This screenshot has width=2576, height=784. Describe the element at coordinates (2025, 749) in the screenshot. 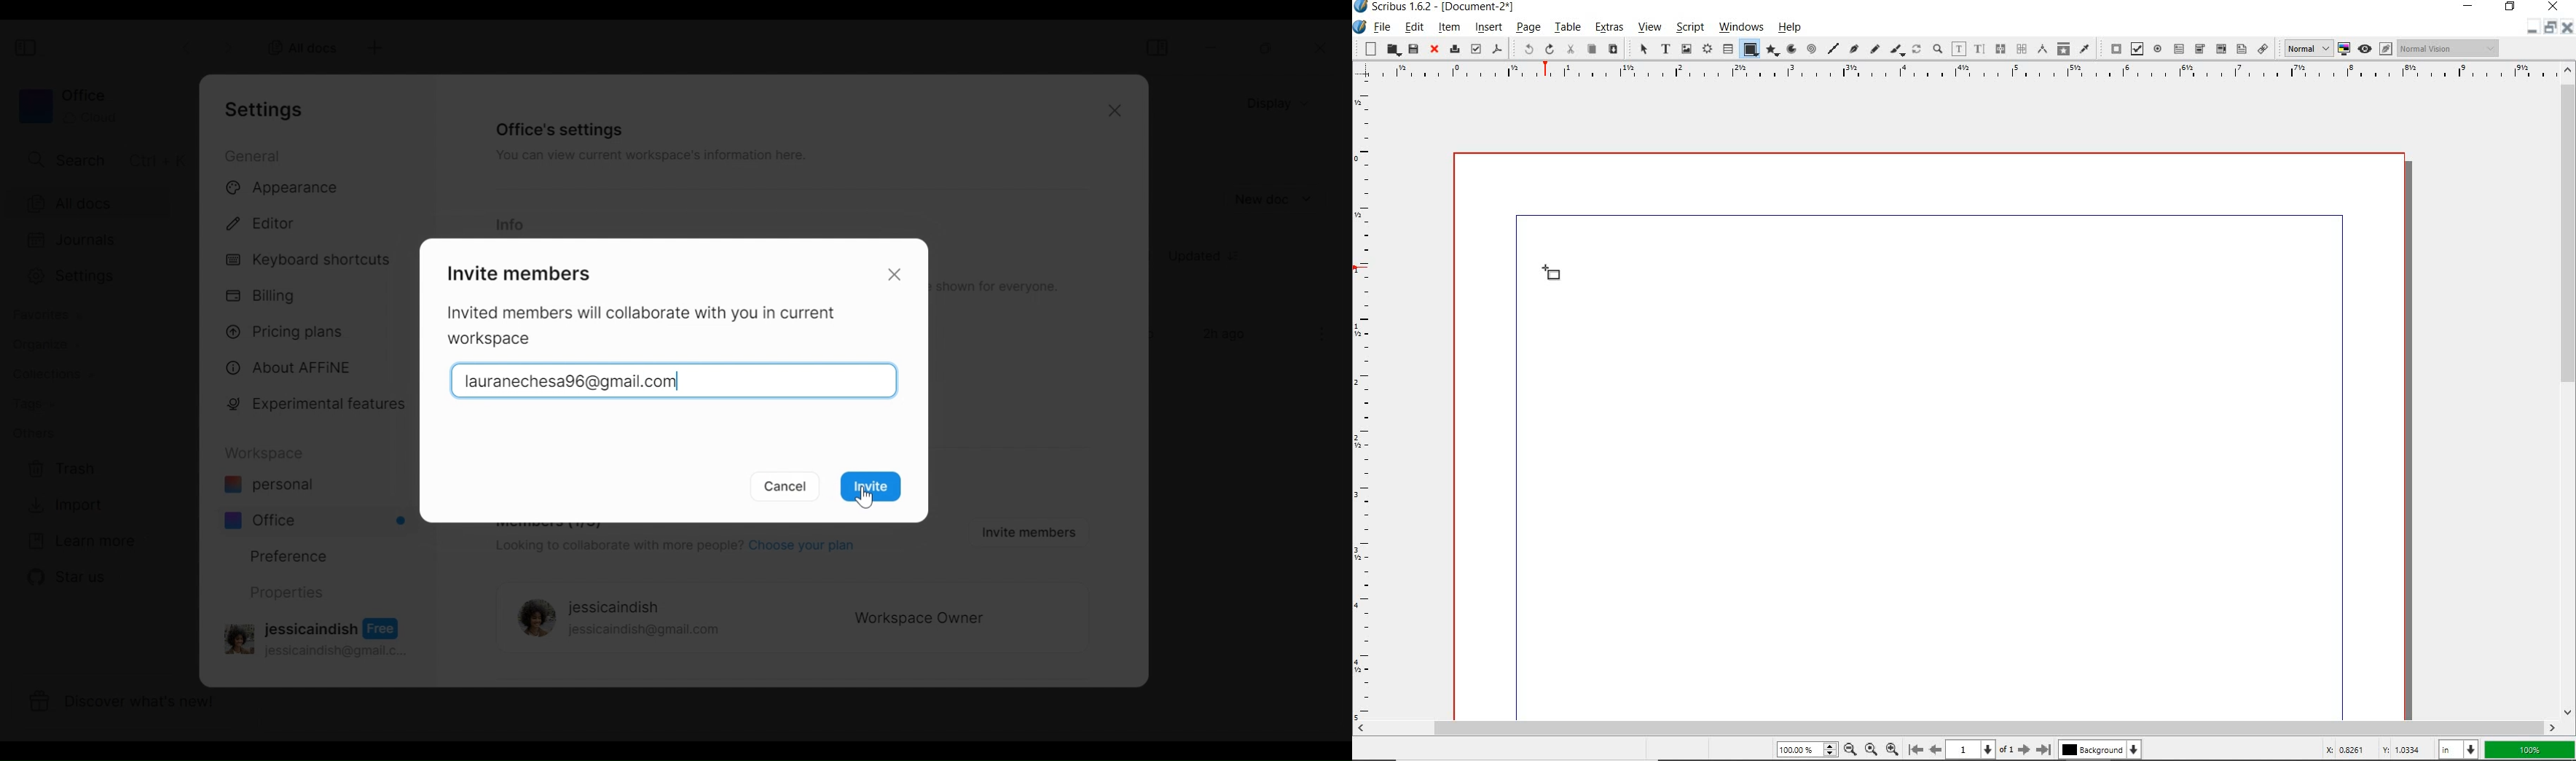

I see `move to next` at that location.